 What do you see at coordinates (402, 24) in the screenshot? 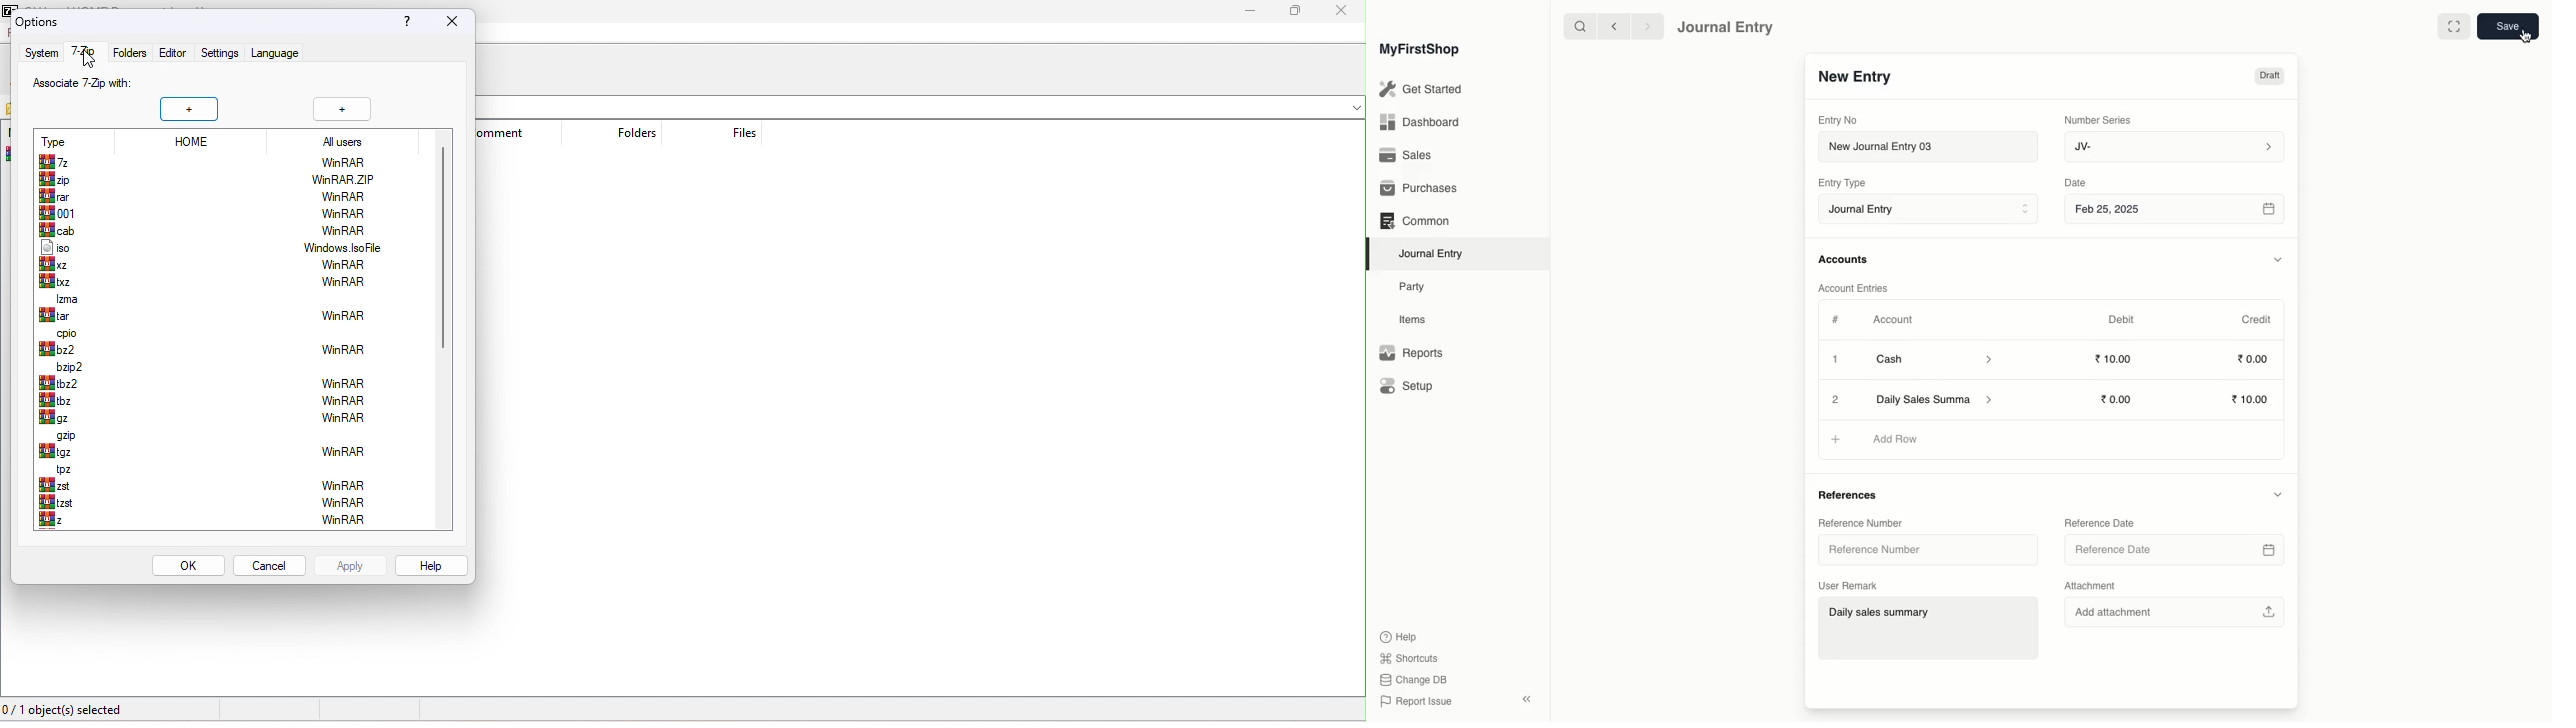
I see `?` at bounding box center [402, 24].